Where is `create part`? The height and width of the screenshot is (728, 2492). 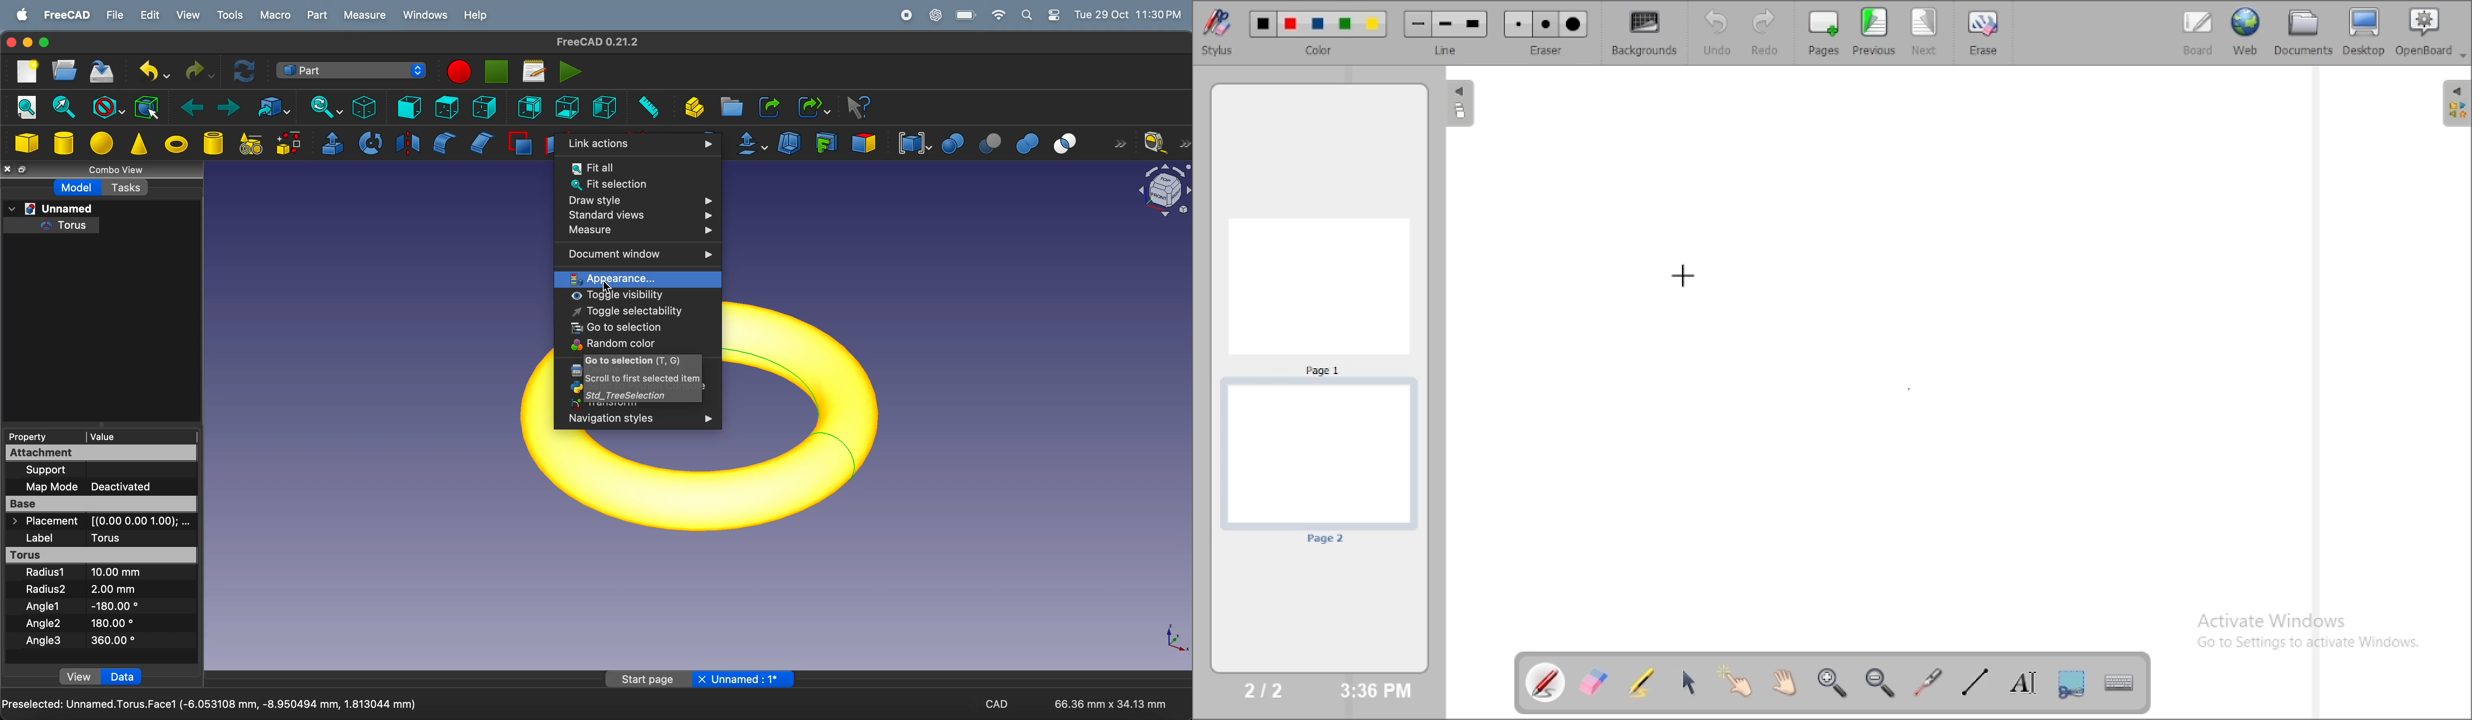
create part is located at coordinates (691, 107).